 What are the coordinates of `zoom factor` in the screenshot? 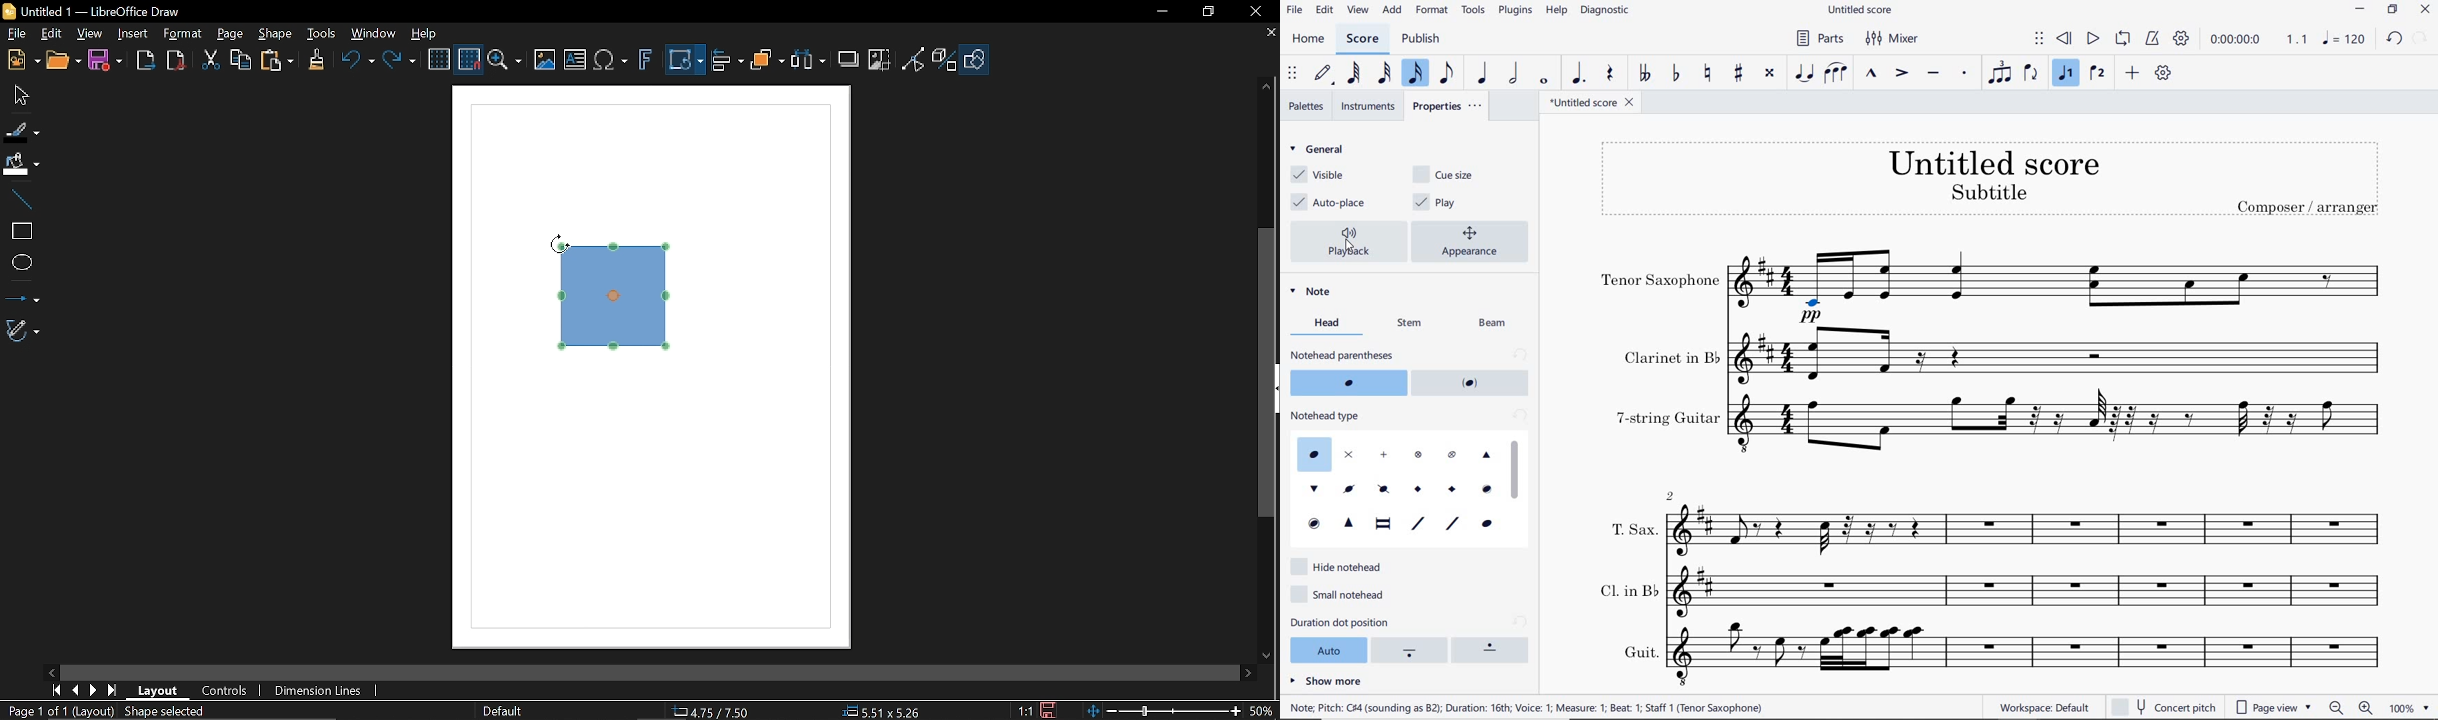 It's located at (2409, 708).